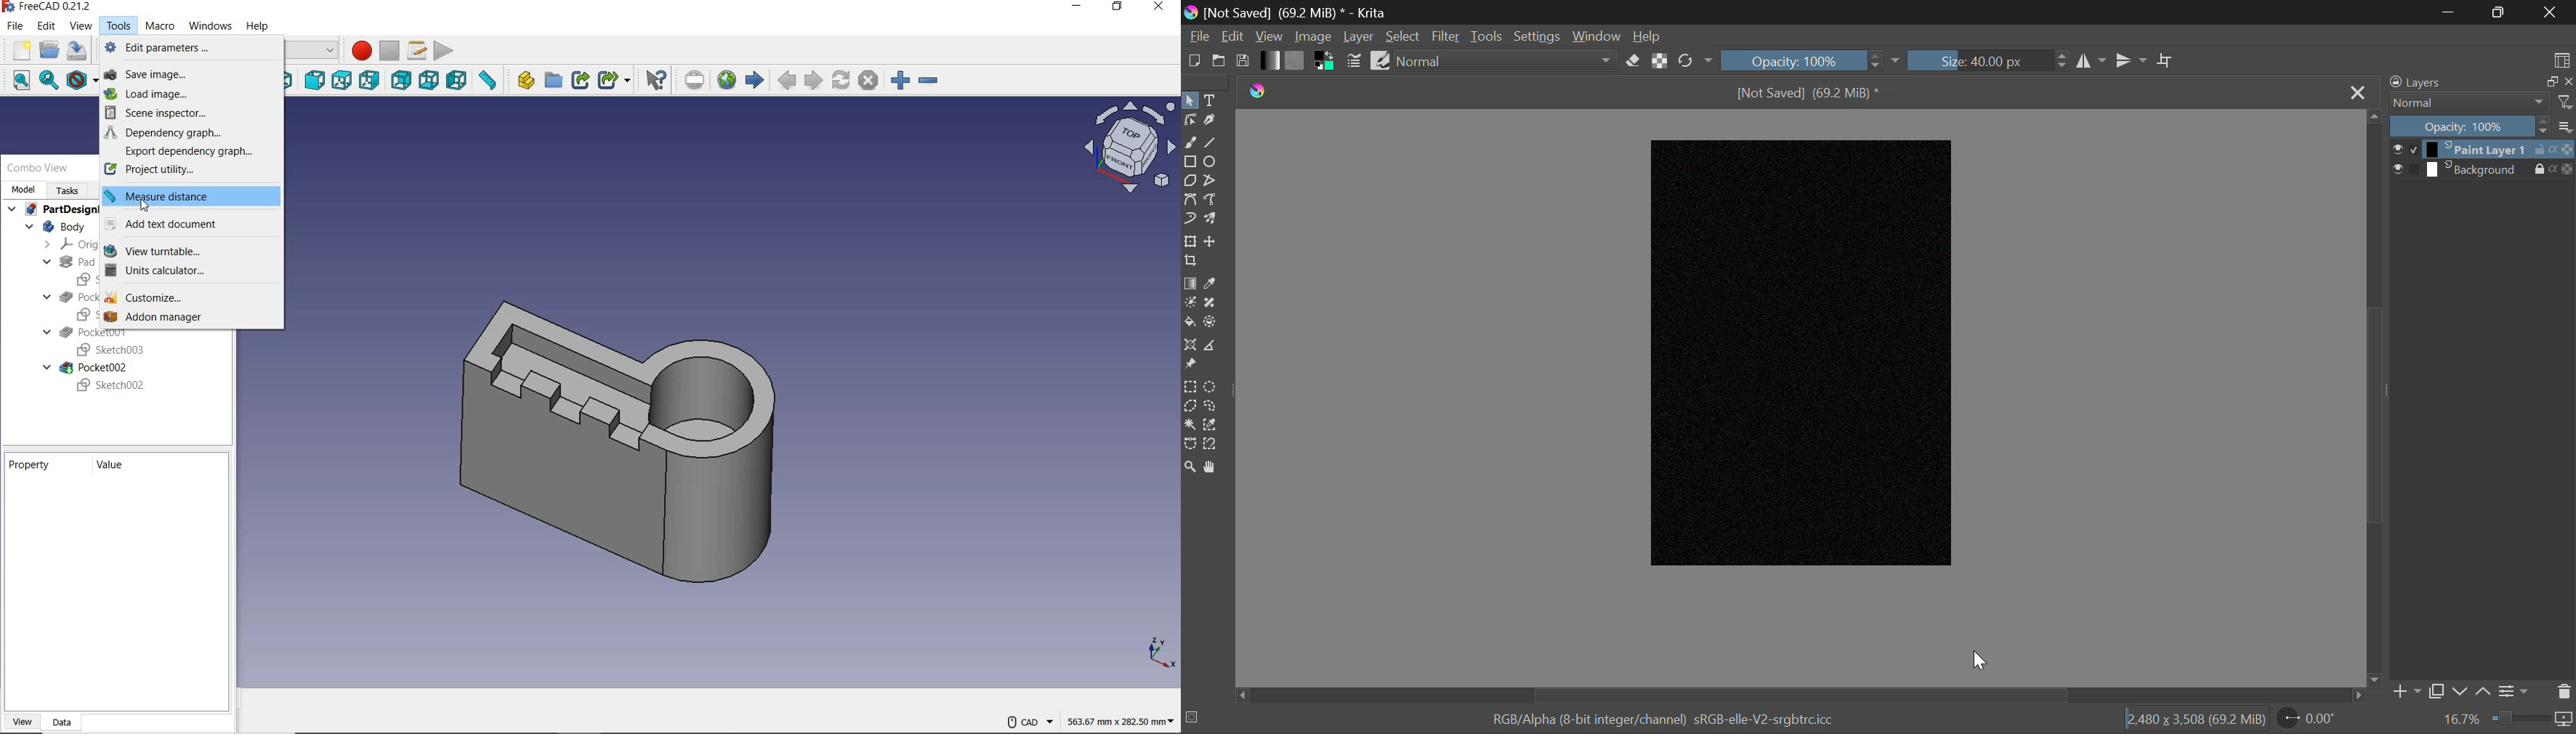  I want to click on SKETCH, so click(84, 279).